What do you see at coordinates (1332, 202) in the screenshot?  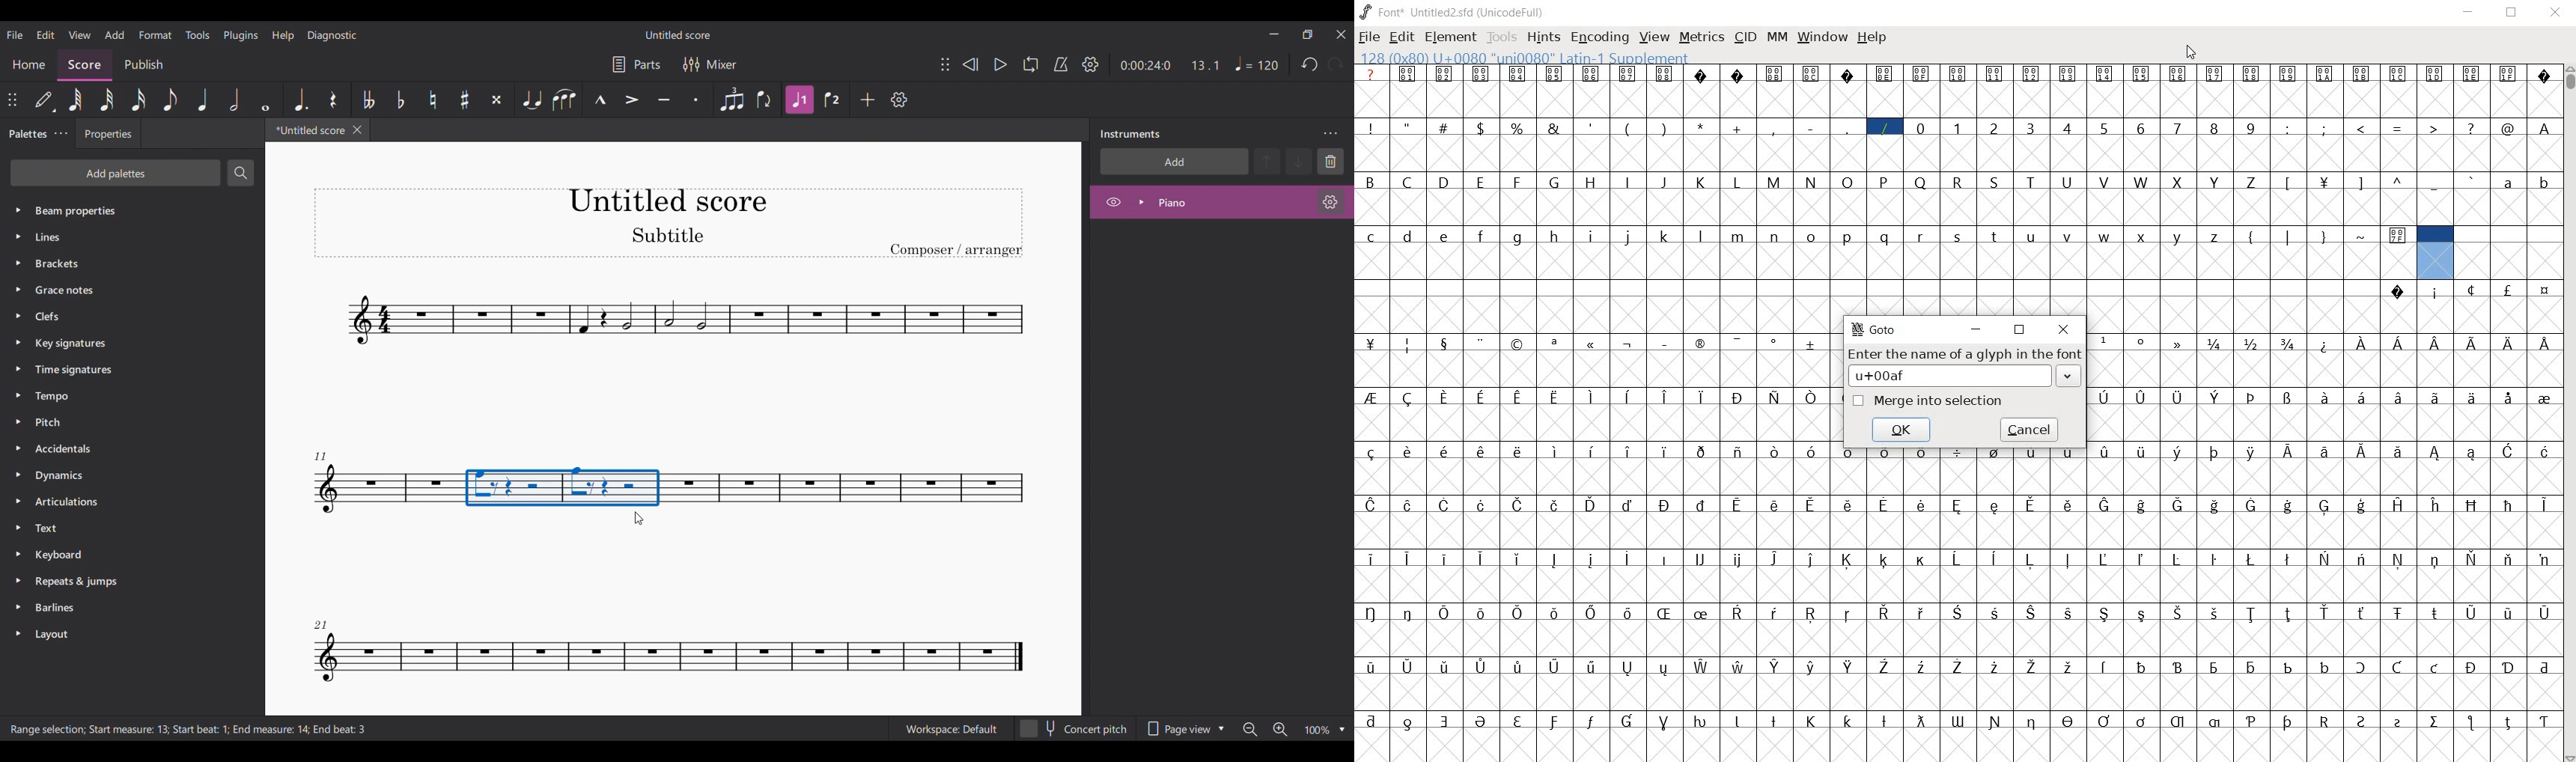 I see `Instrument settings` at bounding box center [1332, 202].